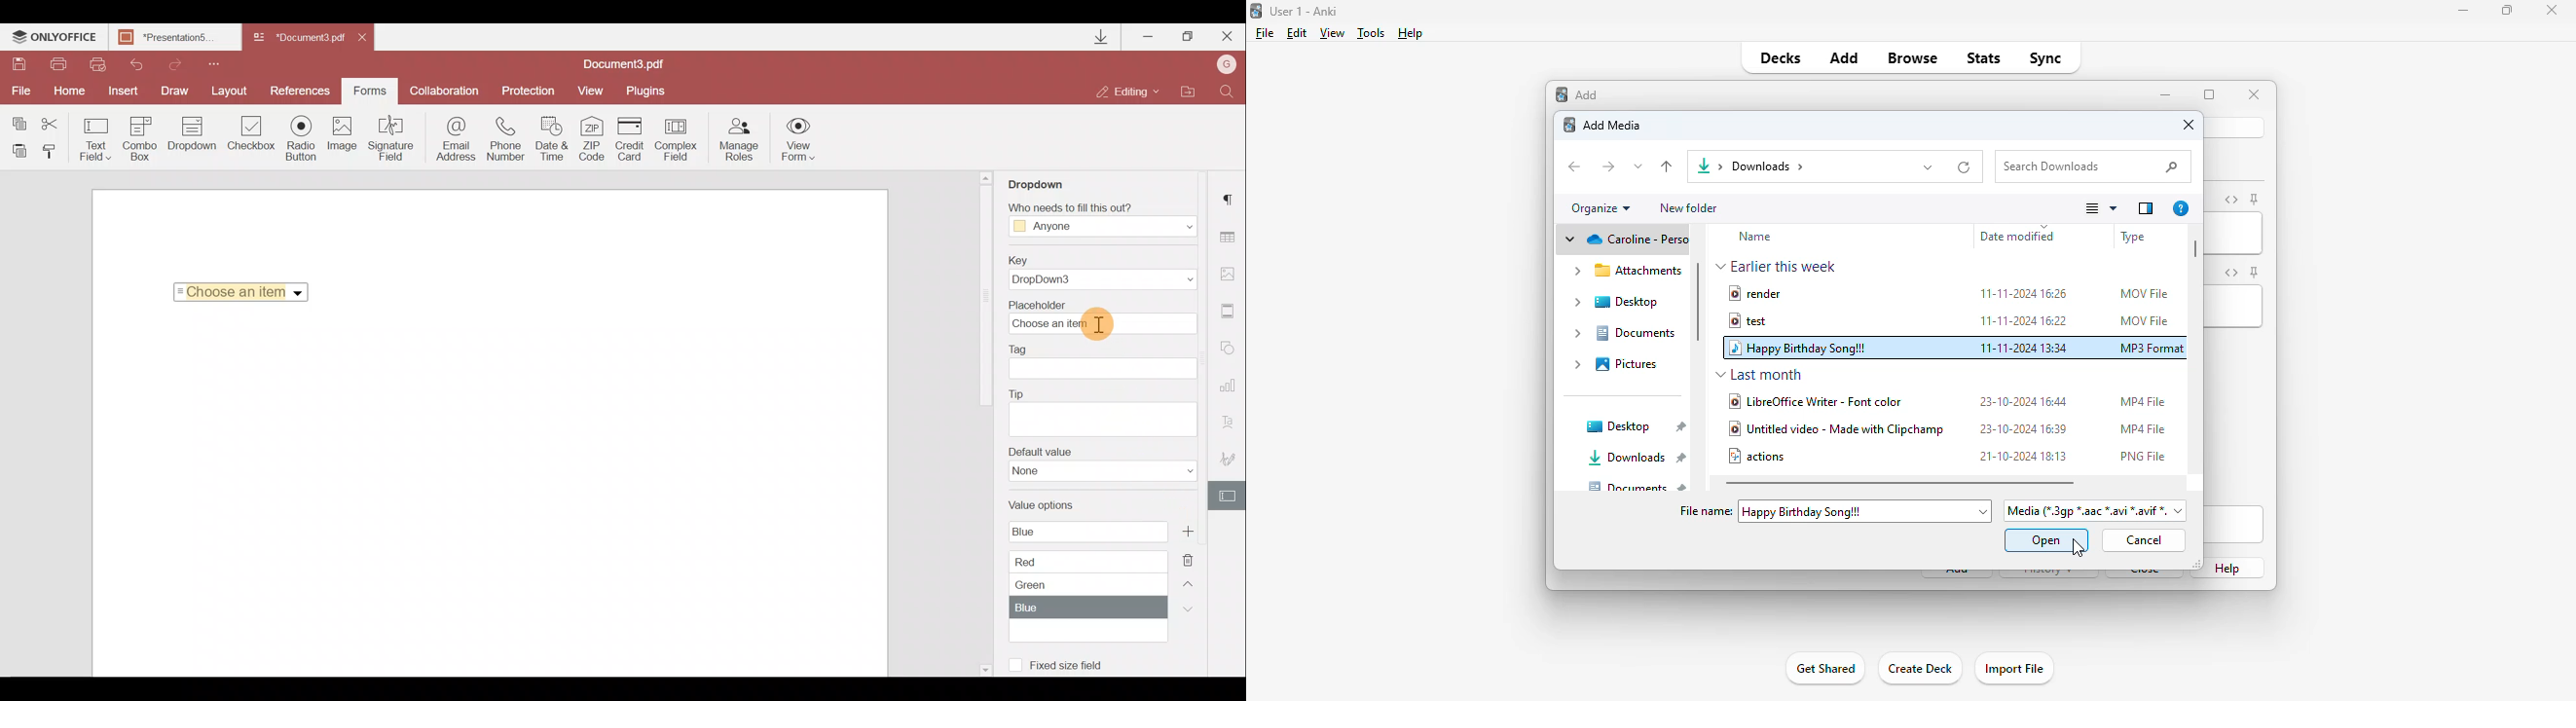 The image size is (2576, 728). What do you see at coordinates (1705, 511) in the screenshot?
I see `file name` at bounding box center [1705, 511].